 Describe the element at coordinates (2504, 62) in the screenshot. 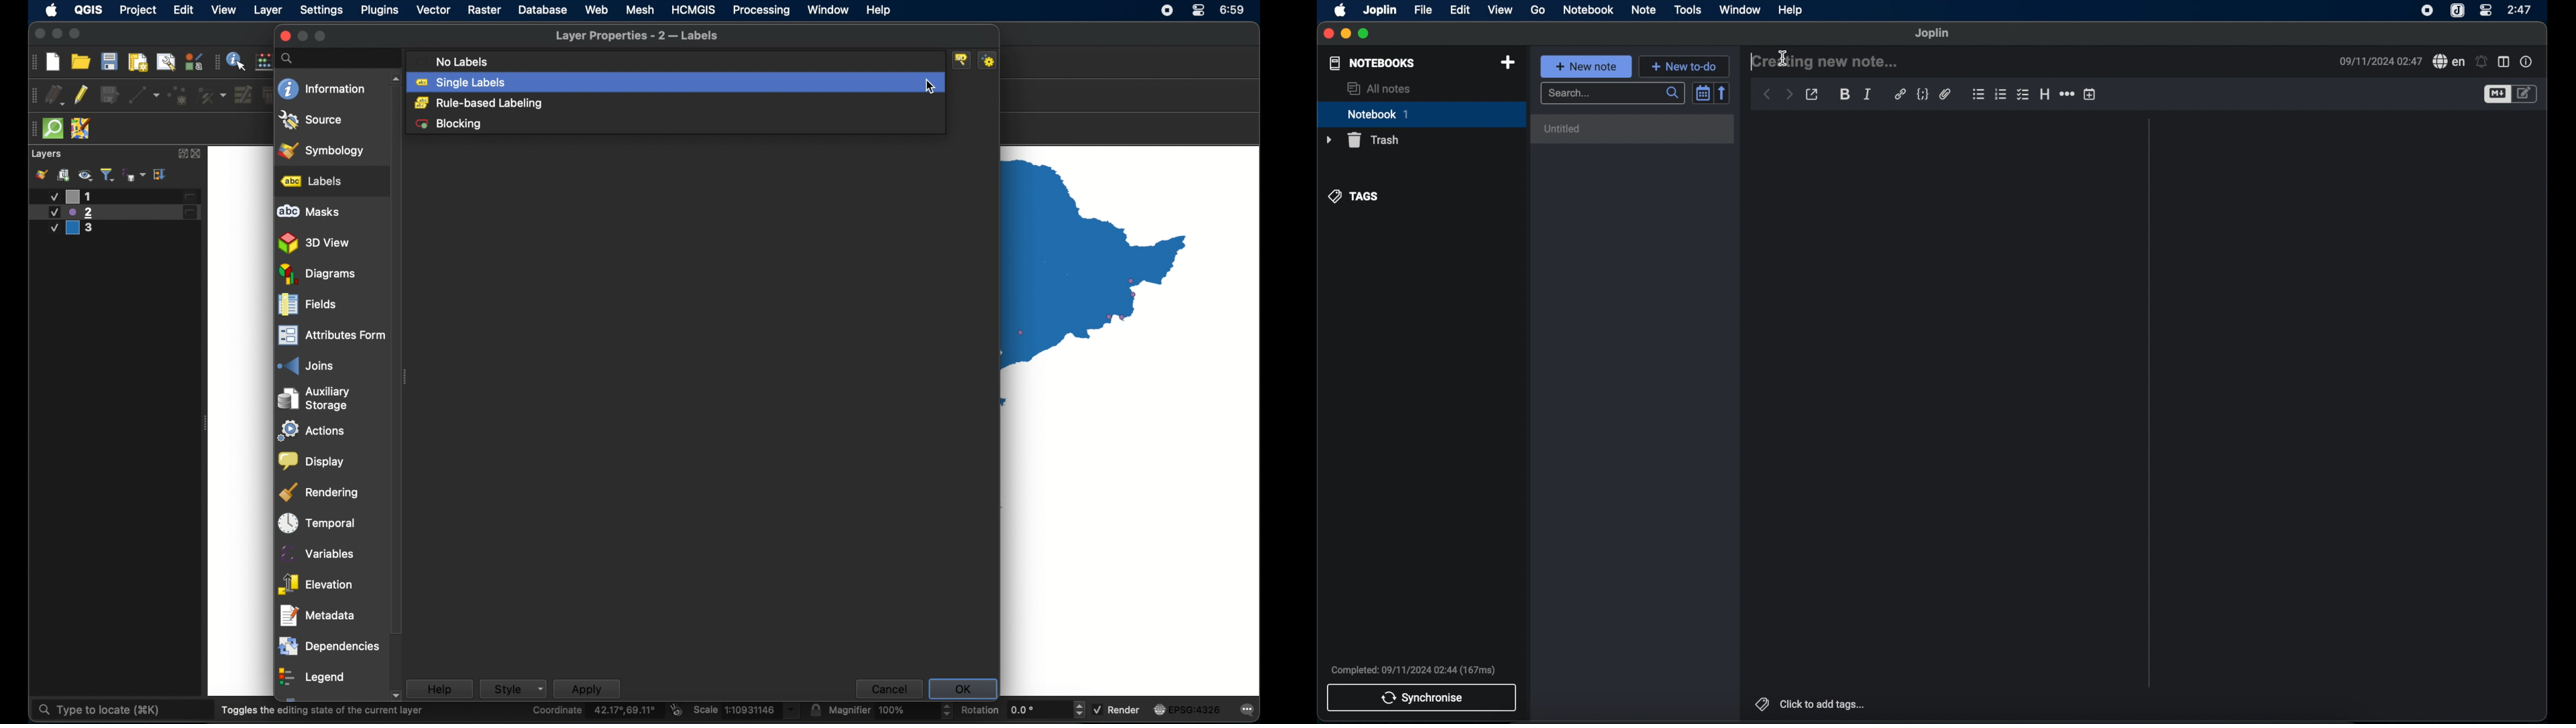

I see `toggle editor layout` at that location.